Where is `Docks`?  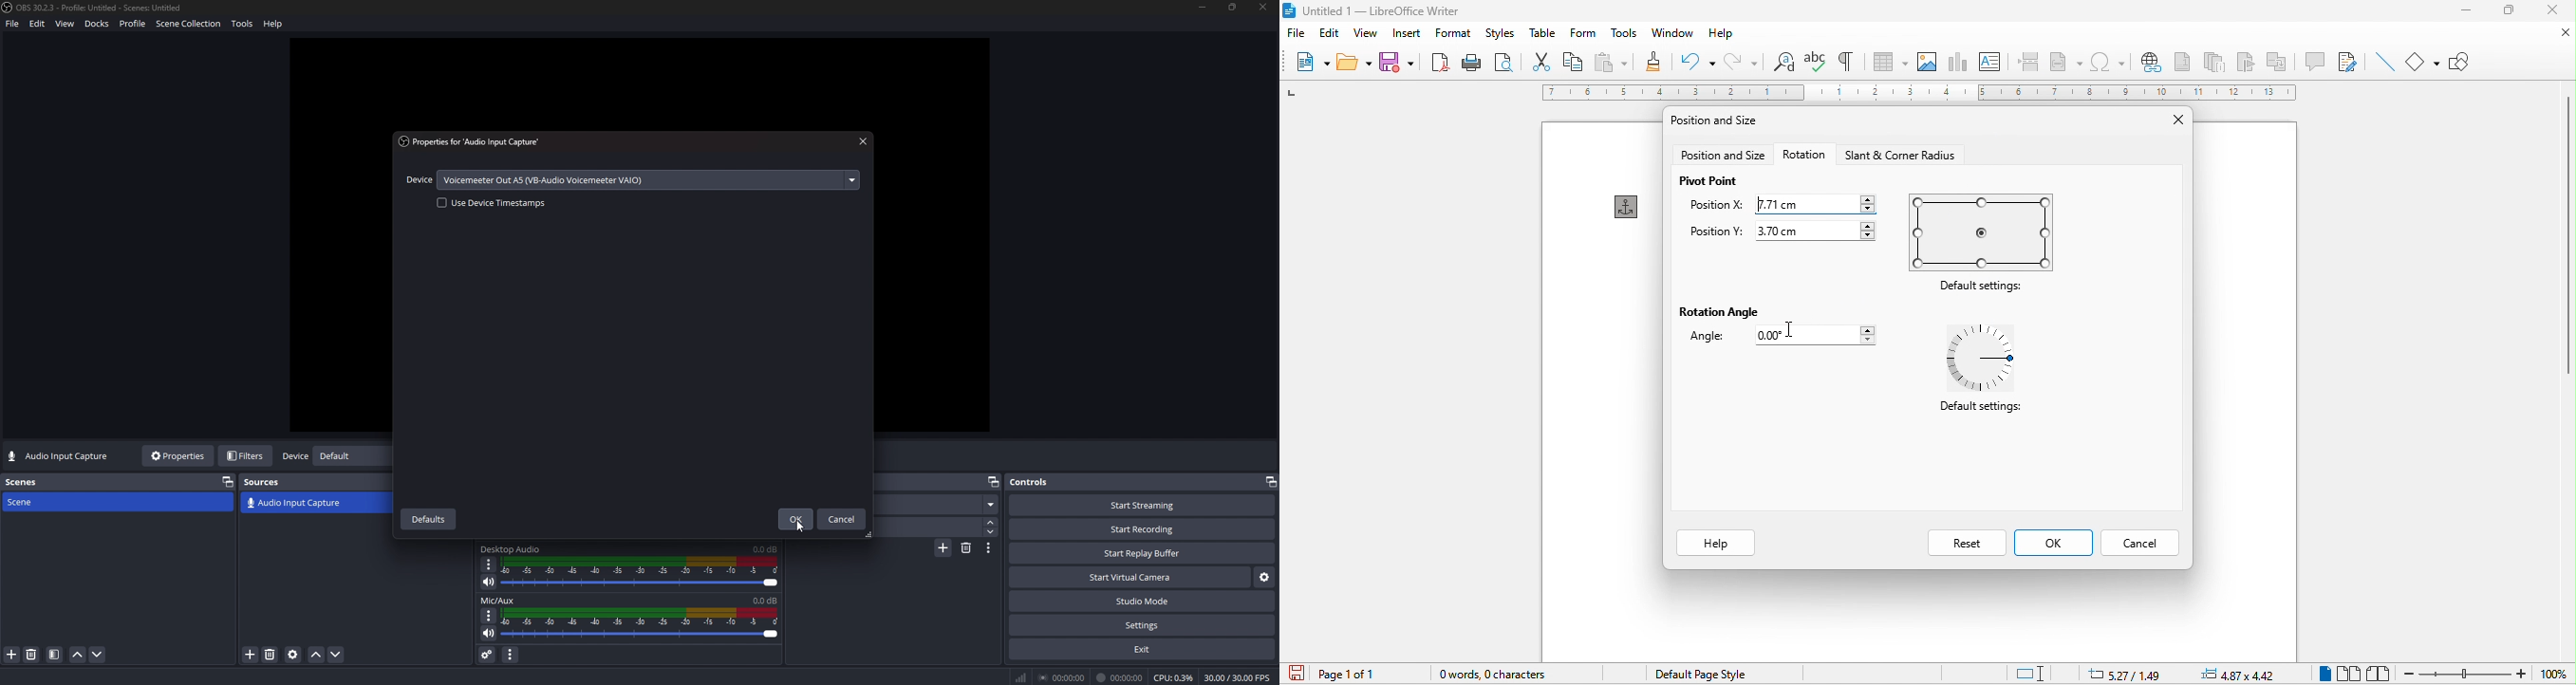
Docks is located at coordinates (99, 25).